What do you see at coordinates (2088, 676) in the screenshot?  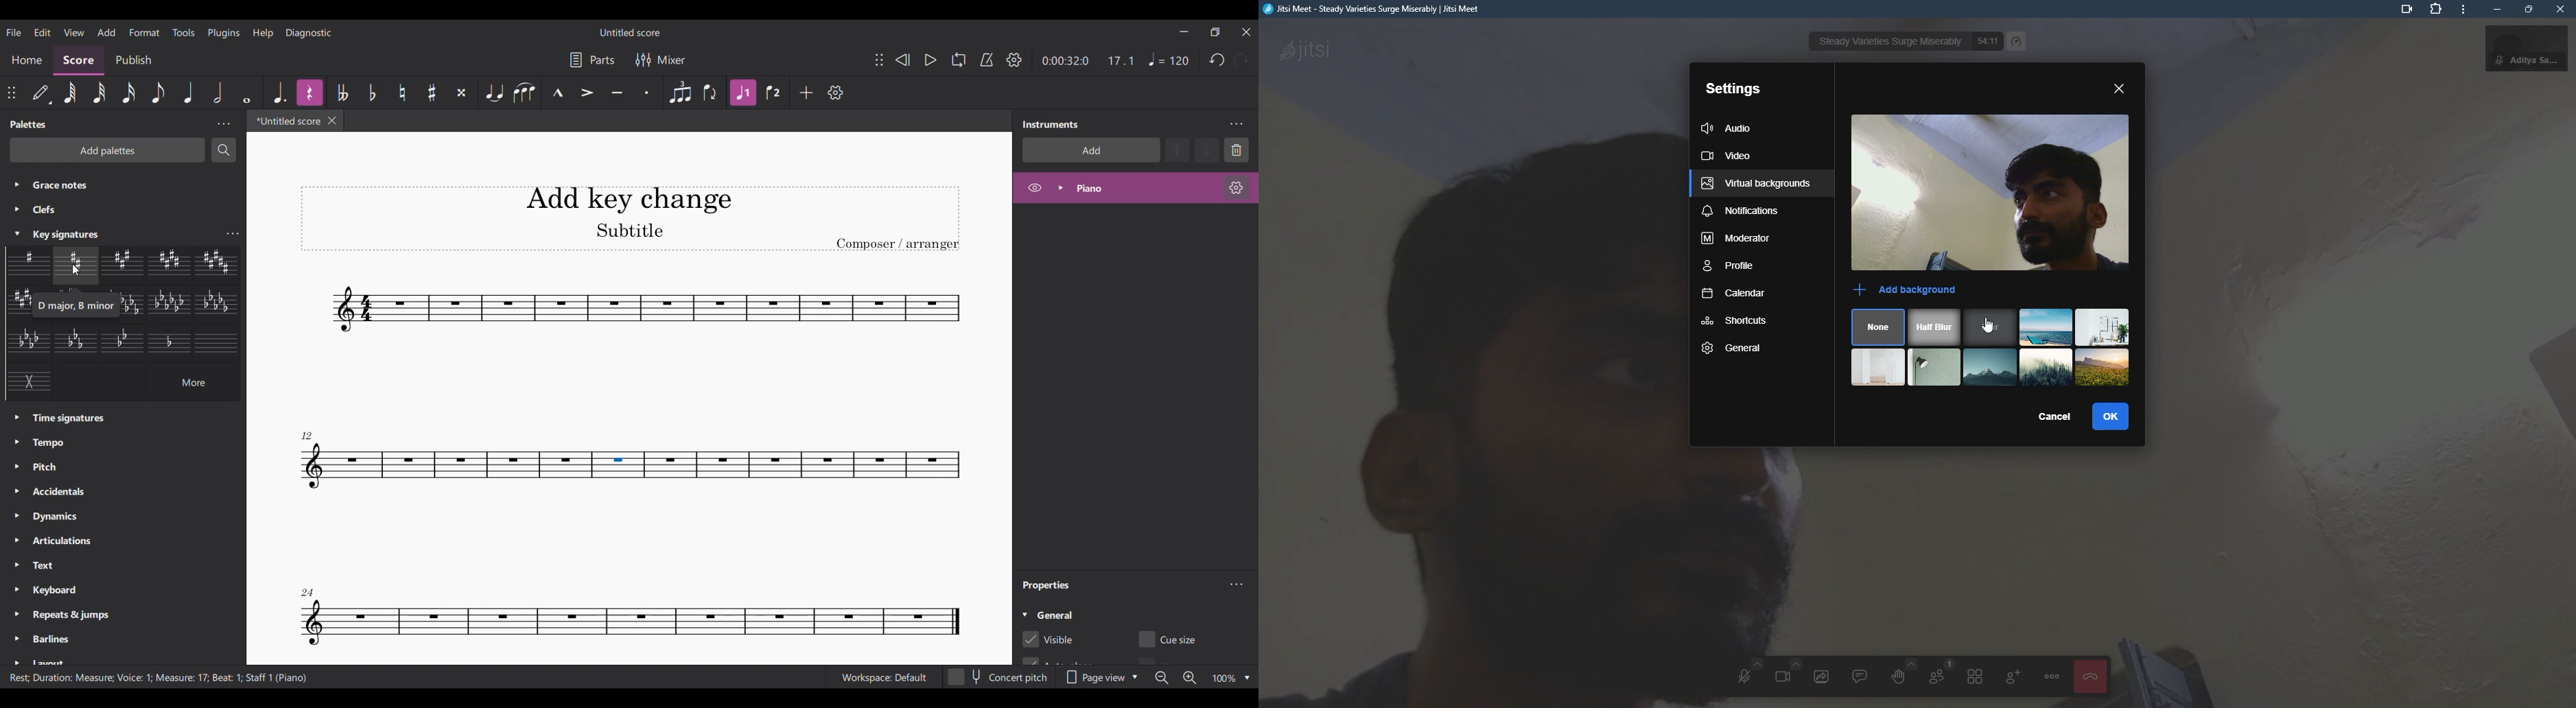 I see `end call` at bounding box center [2088, 676].